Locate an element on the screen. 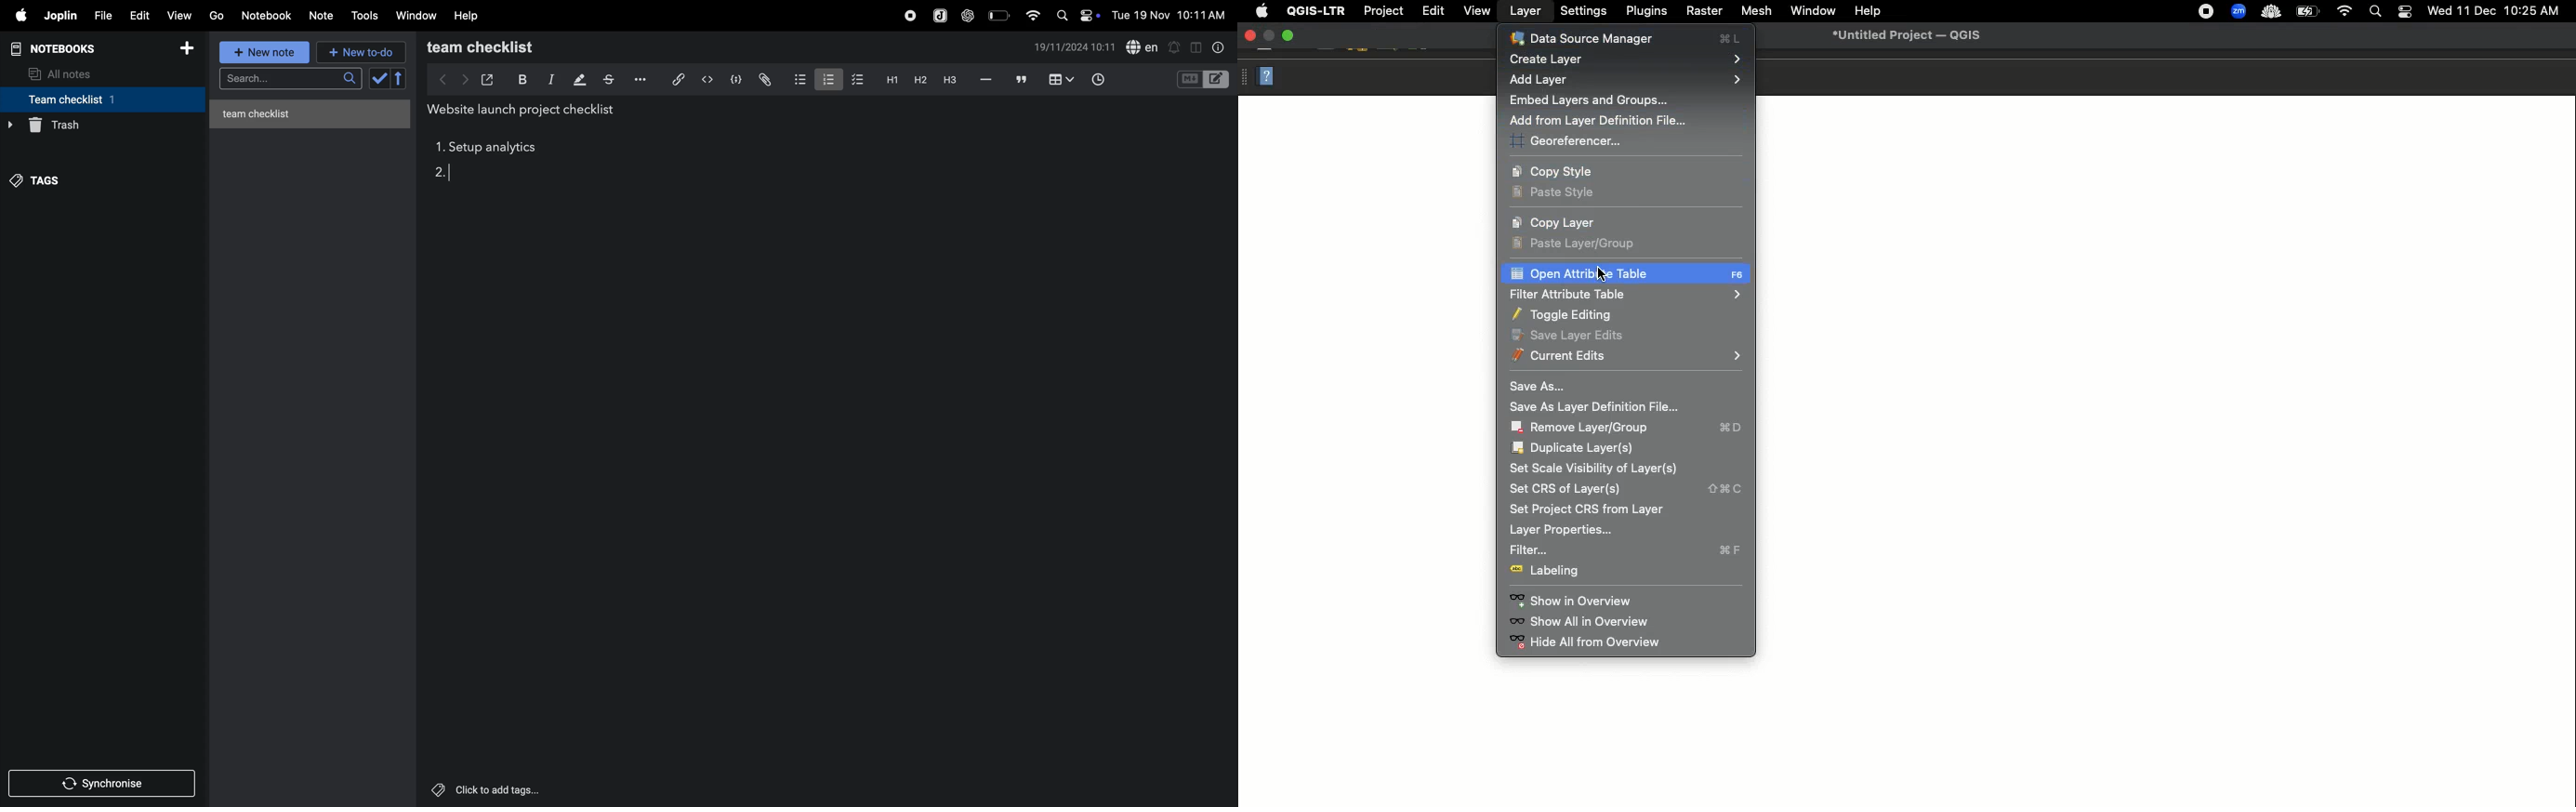 This screenshot has width=2576, height=812. Help is located at coordinates (1266, 75).